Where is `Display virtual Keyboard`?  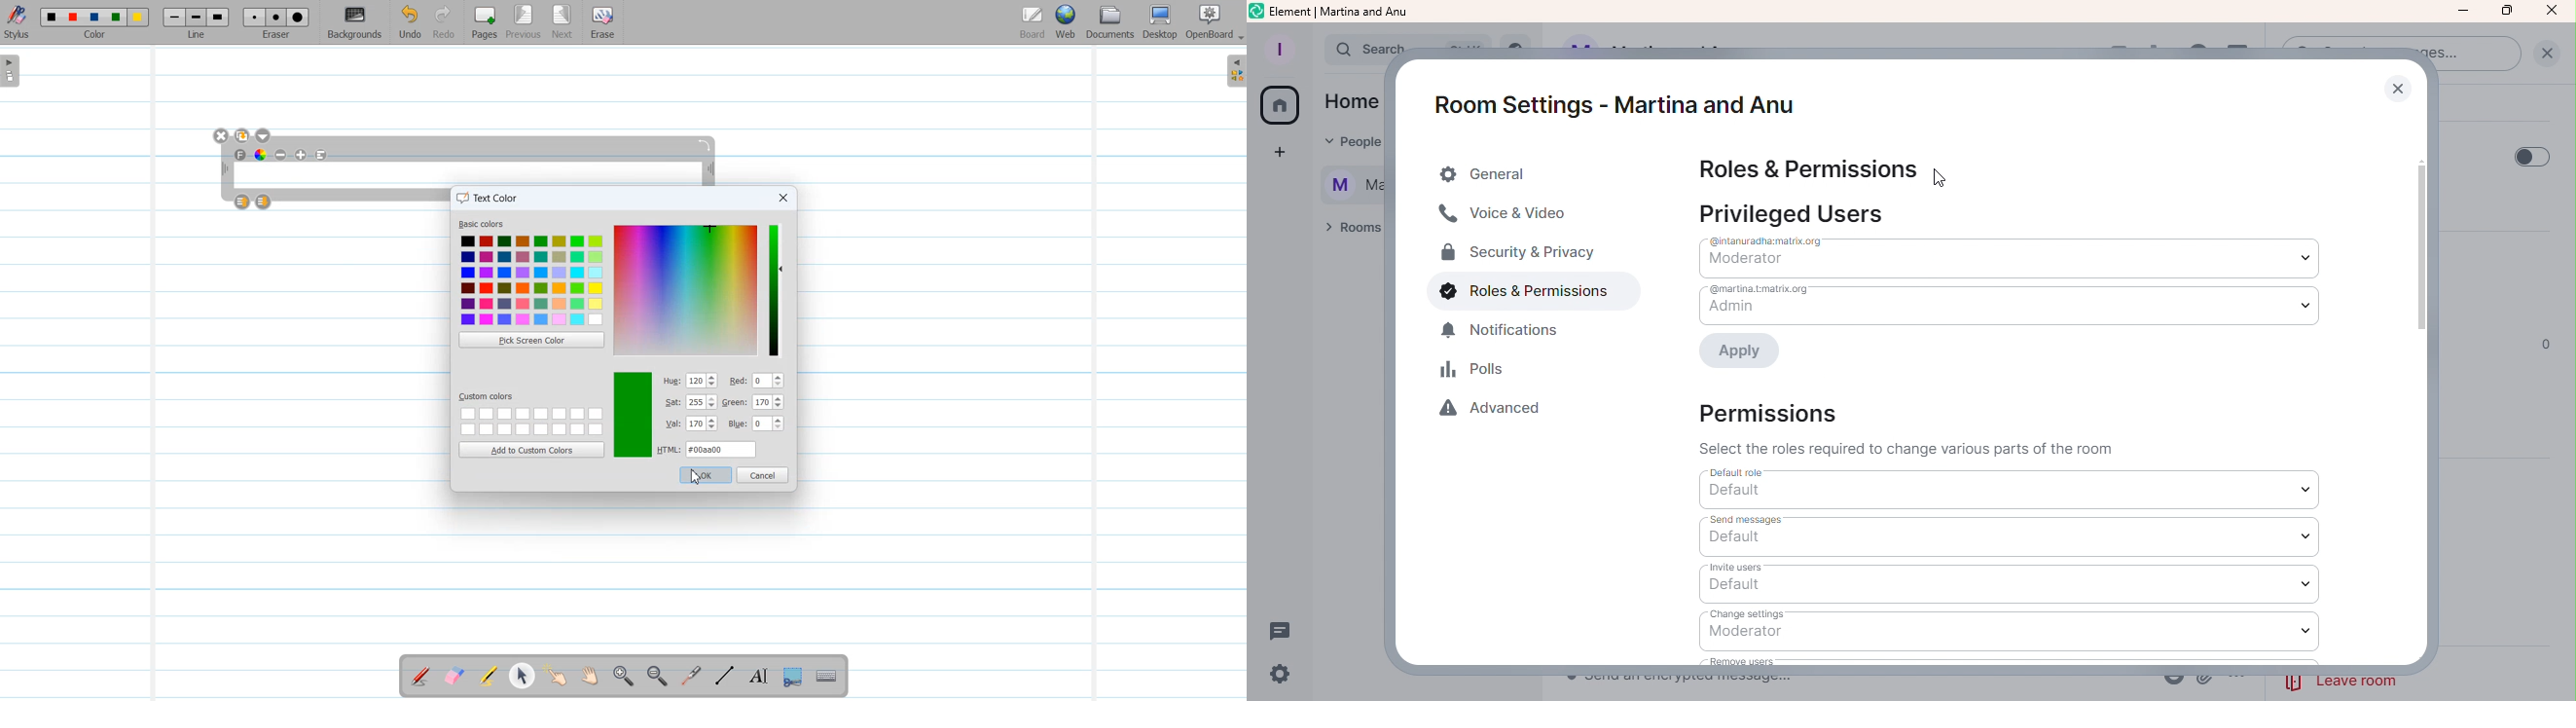
Display virtual Keyboard is located at coordinates (827, 677).